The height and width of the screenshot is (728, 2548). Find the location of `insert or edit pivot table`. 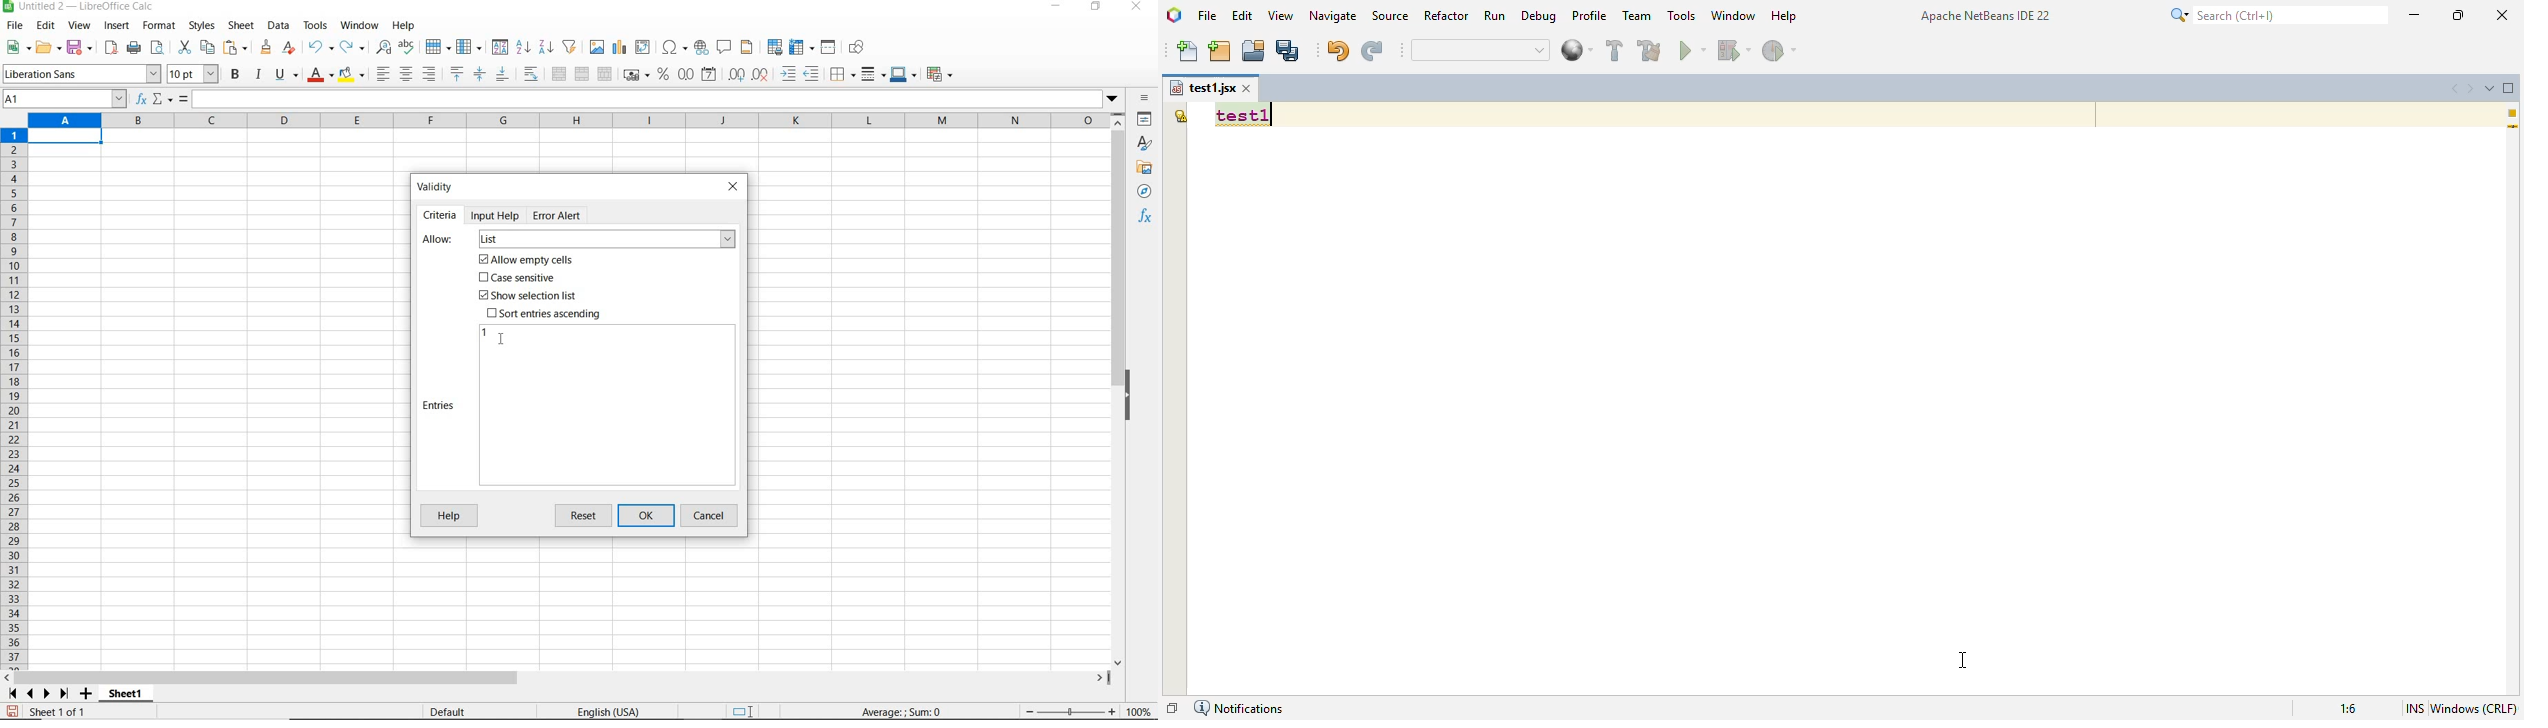

insert or edit pivot table is located at coordinates (644, 48).